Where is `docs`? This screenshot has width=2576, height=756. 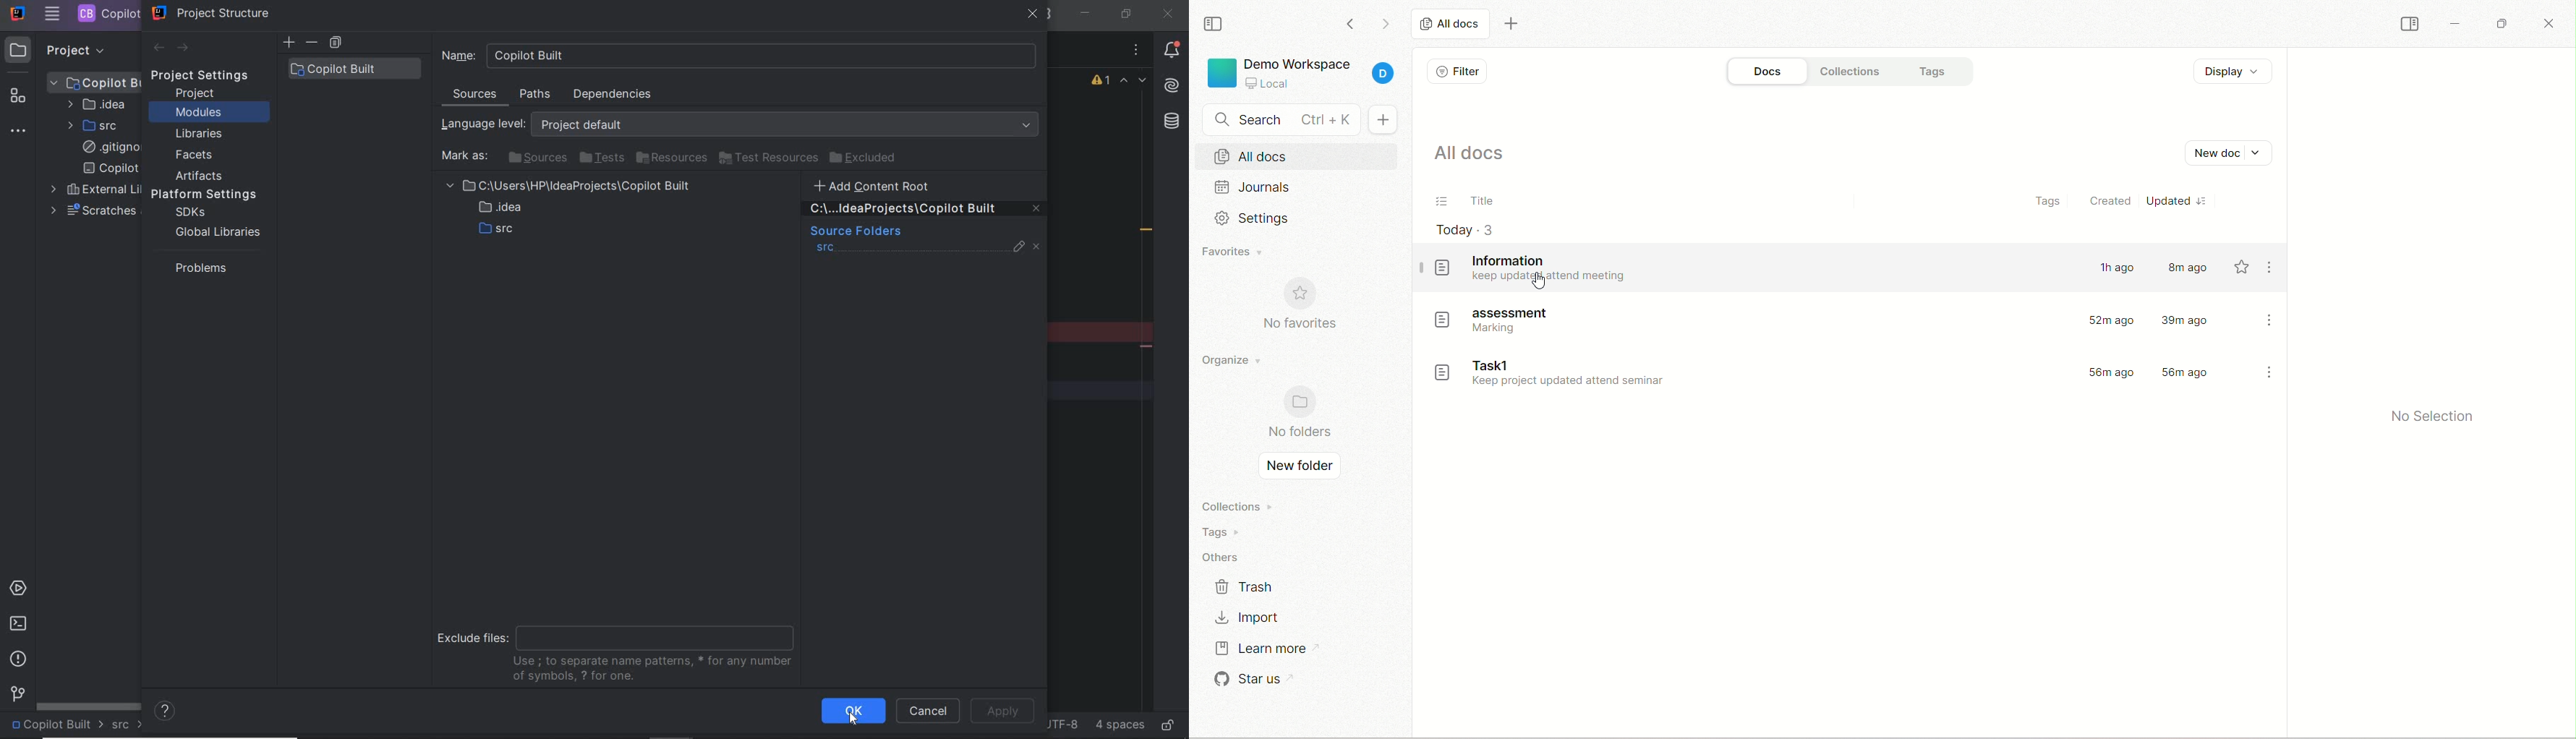
docs is located at coordinates (1765, 70).